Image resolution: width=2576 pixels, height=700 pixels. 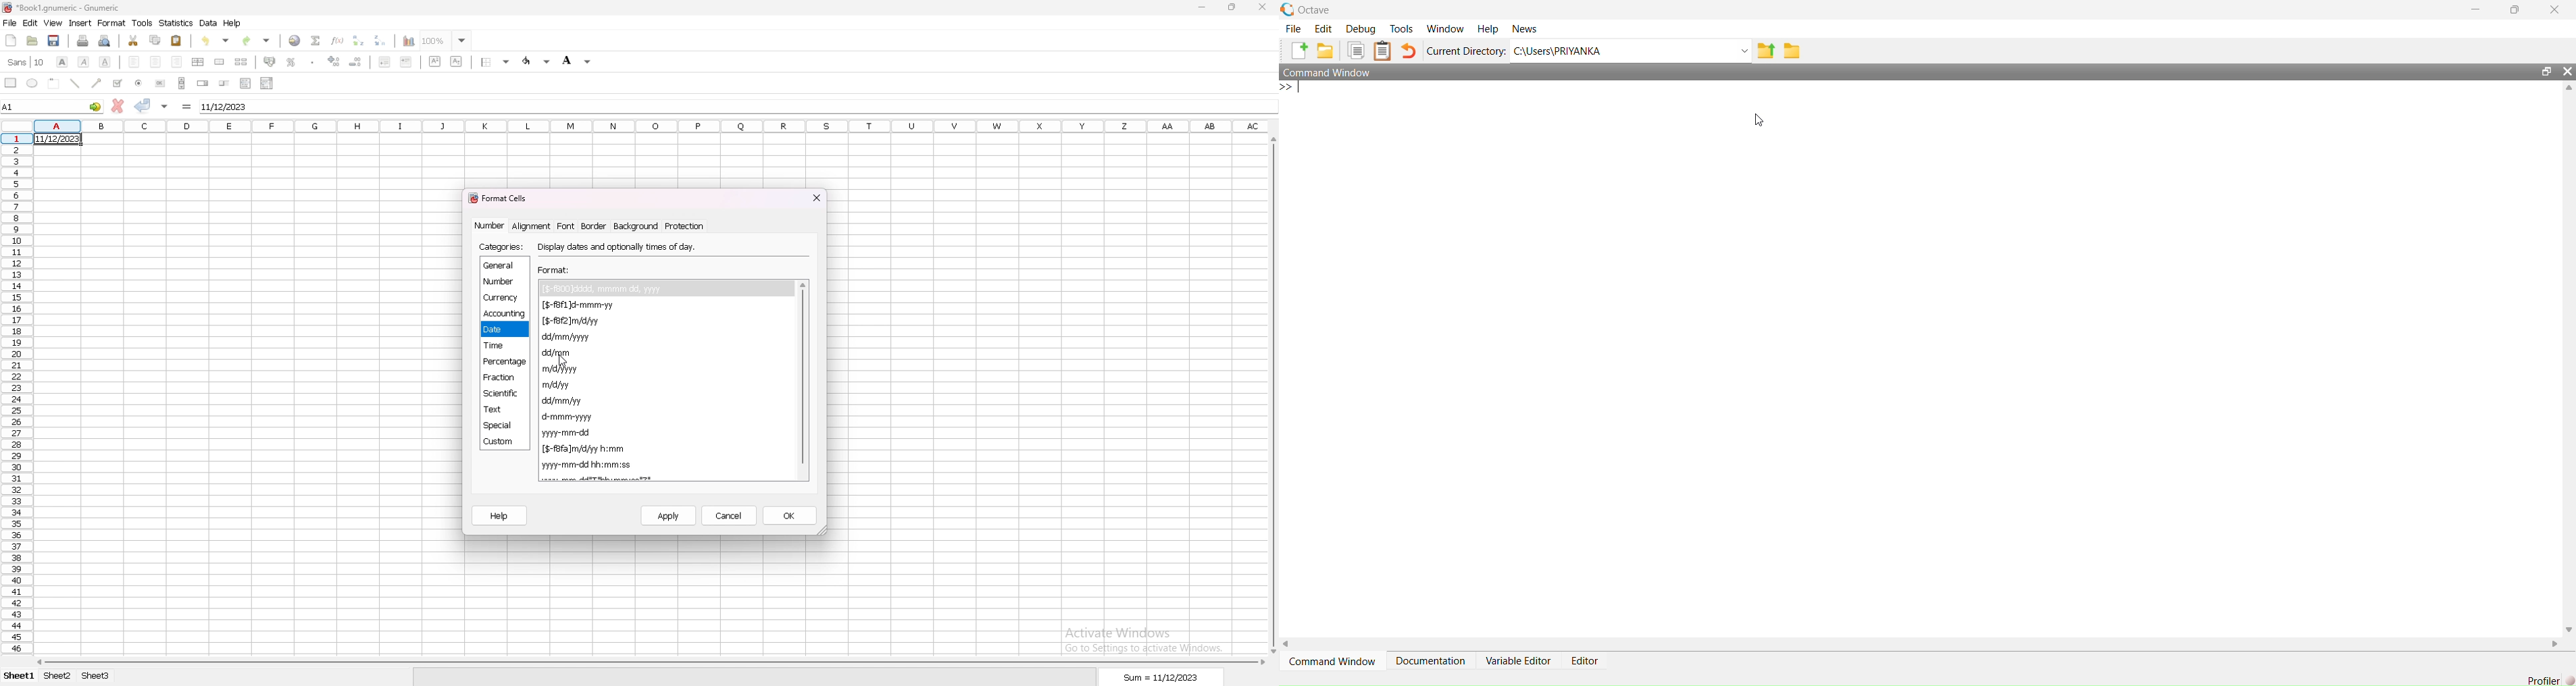 I want to click on percentage, so click(x=505, y=362).